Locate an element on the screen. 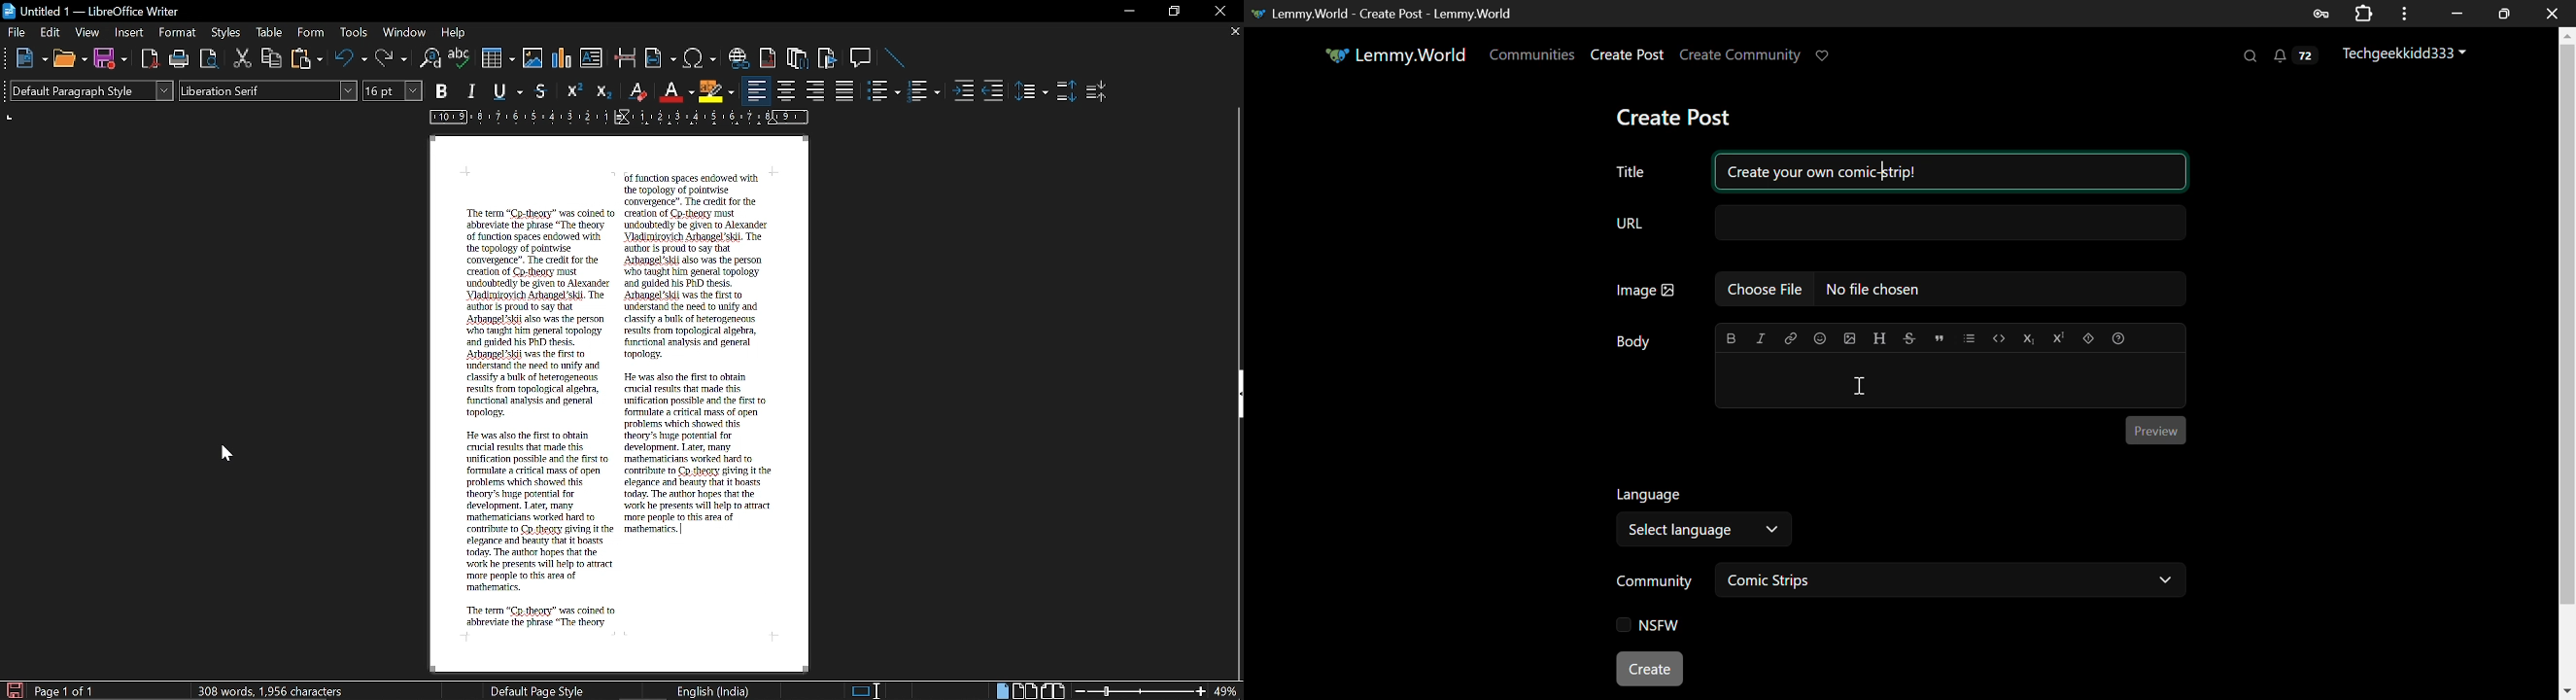 The height and width of the screenshot is (700, 2576). Spoiler is located at coordinates (2088, 338).